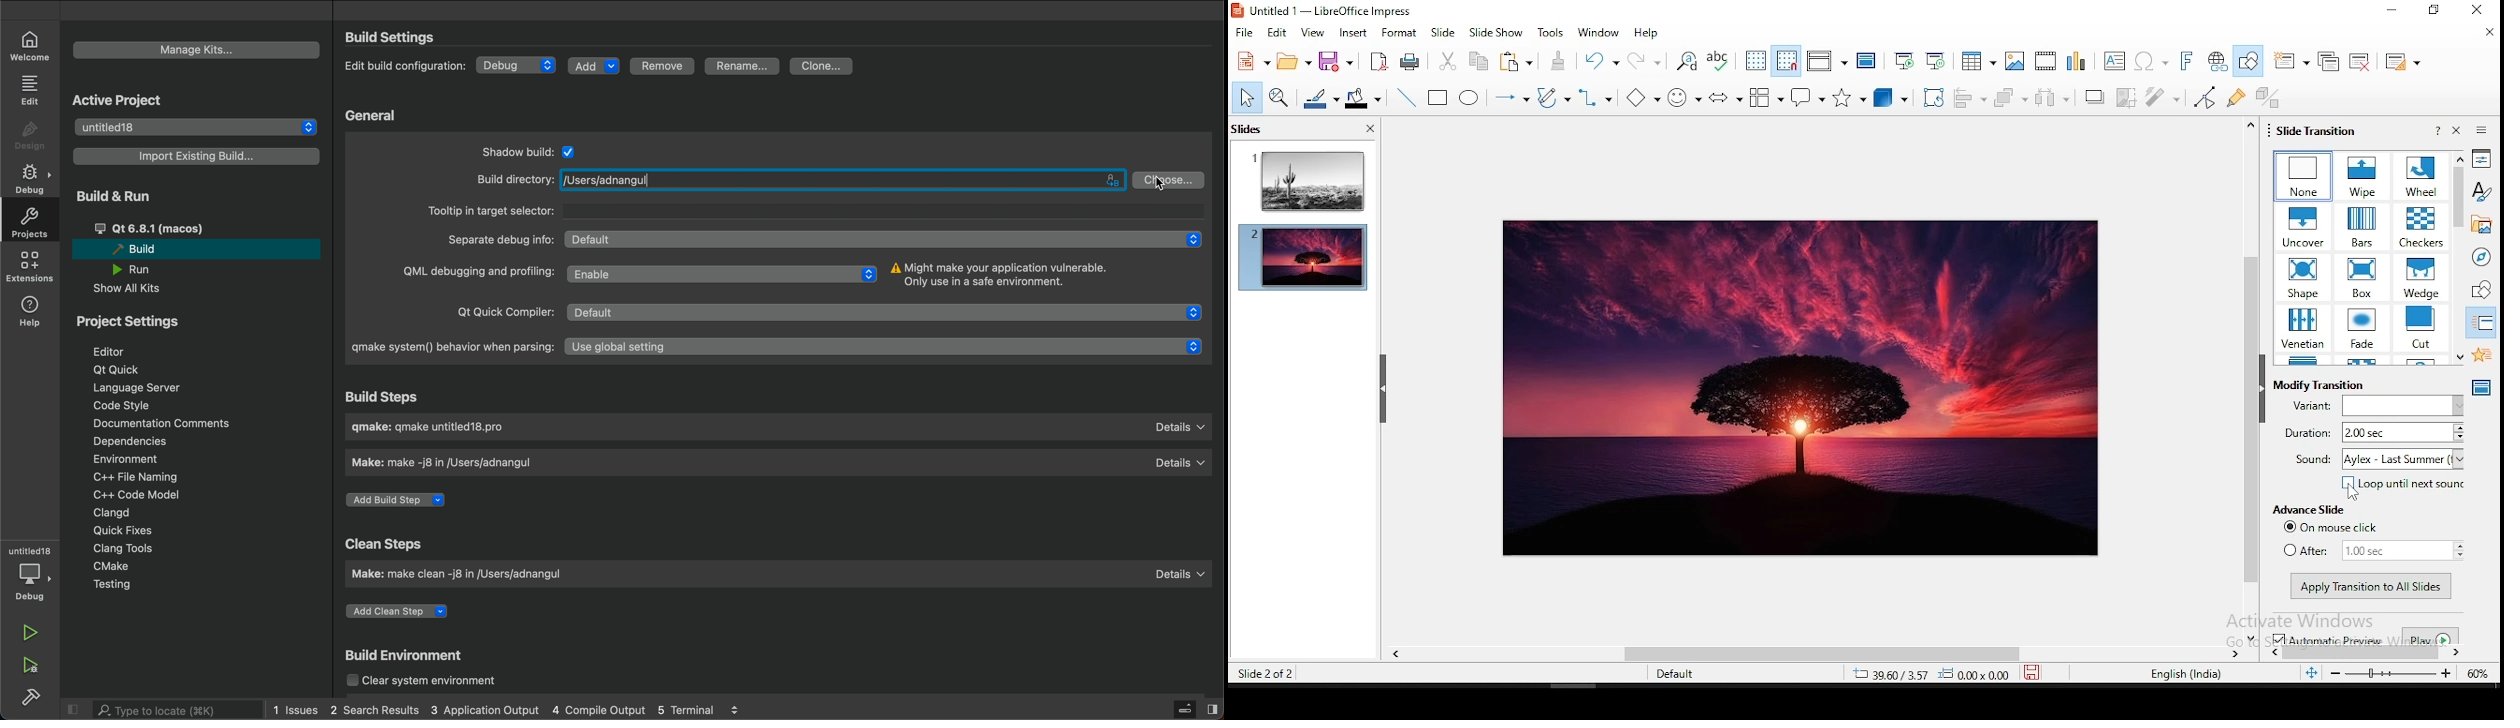 This screenshot has height=728, width=2520. Describe the element at coordinates (2376, 433) in the screenshot. I see `duration 2.00 sec` at that location.